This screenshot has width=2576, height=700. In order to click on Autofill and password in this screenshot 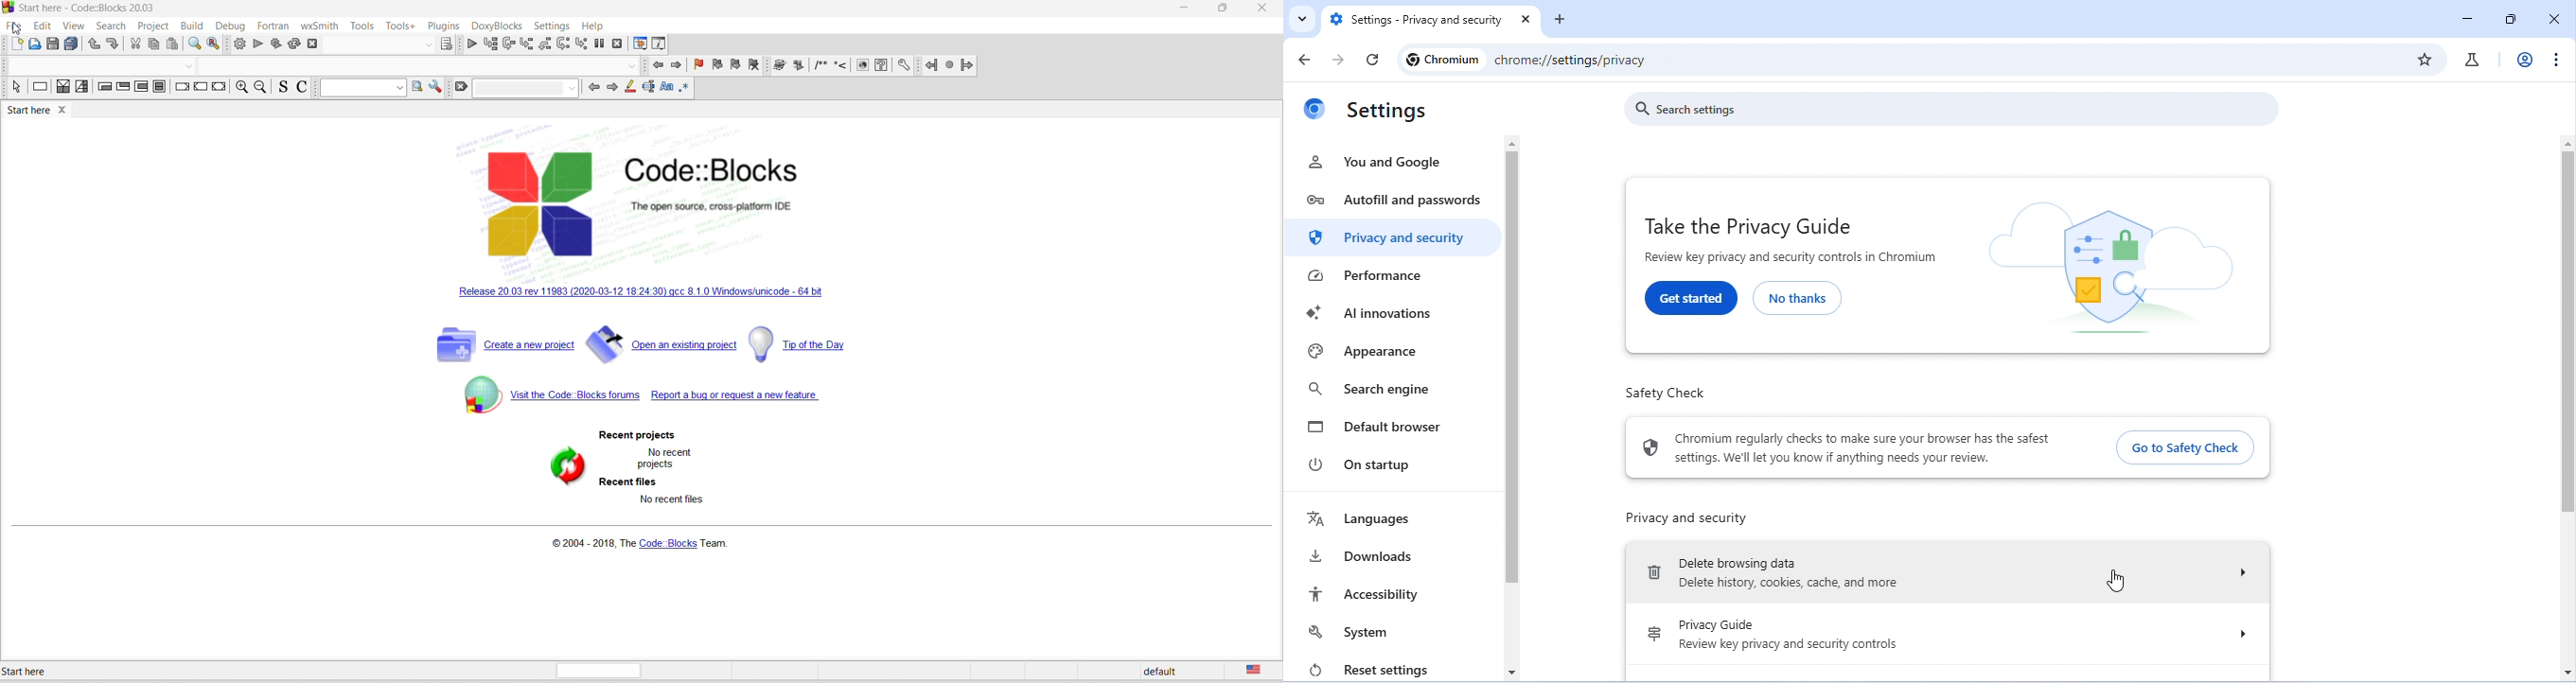, I will do `click(1394, 202)`.